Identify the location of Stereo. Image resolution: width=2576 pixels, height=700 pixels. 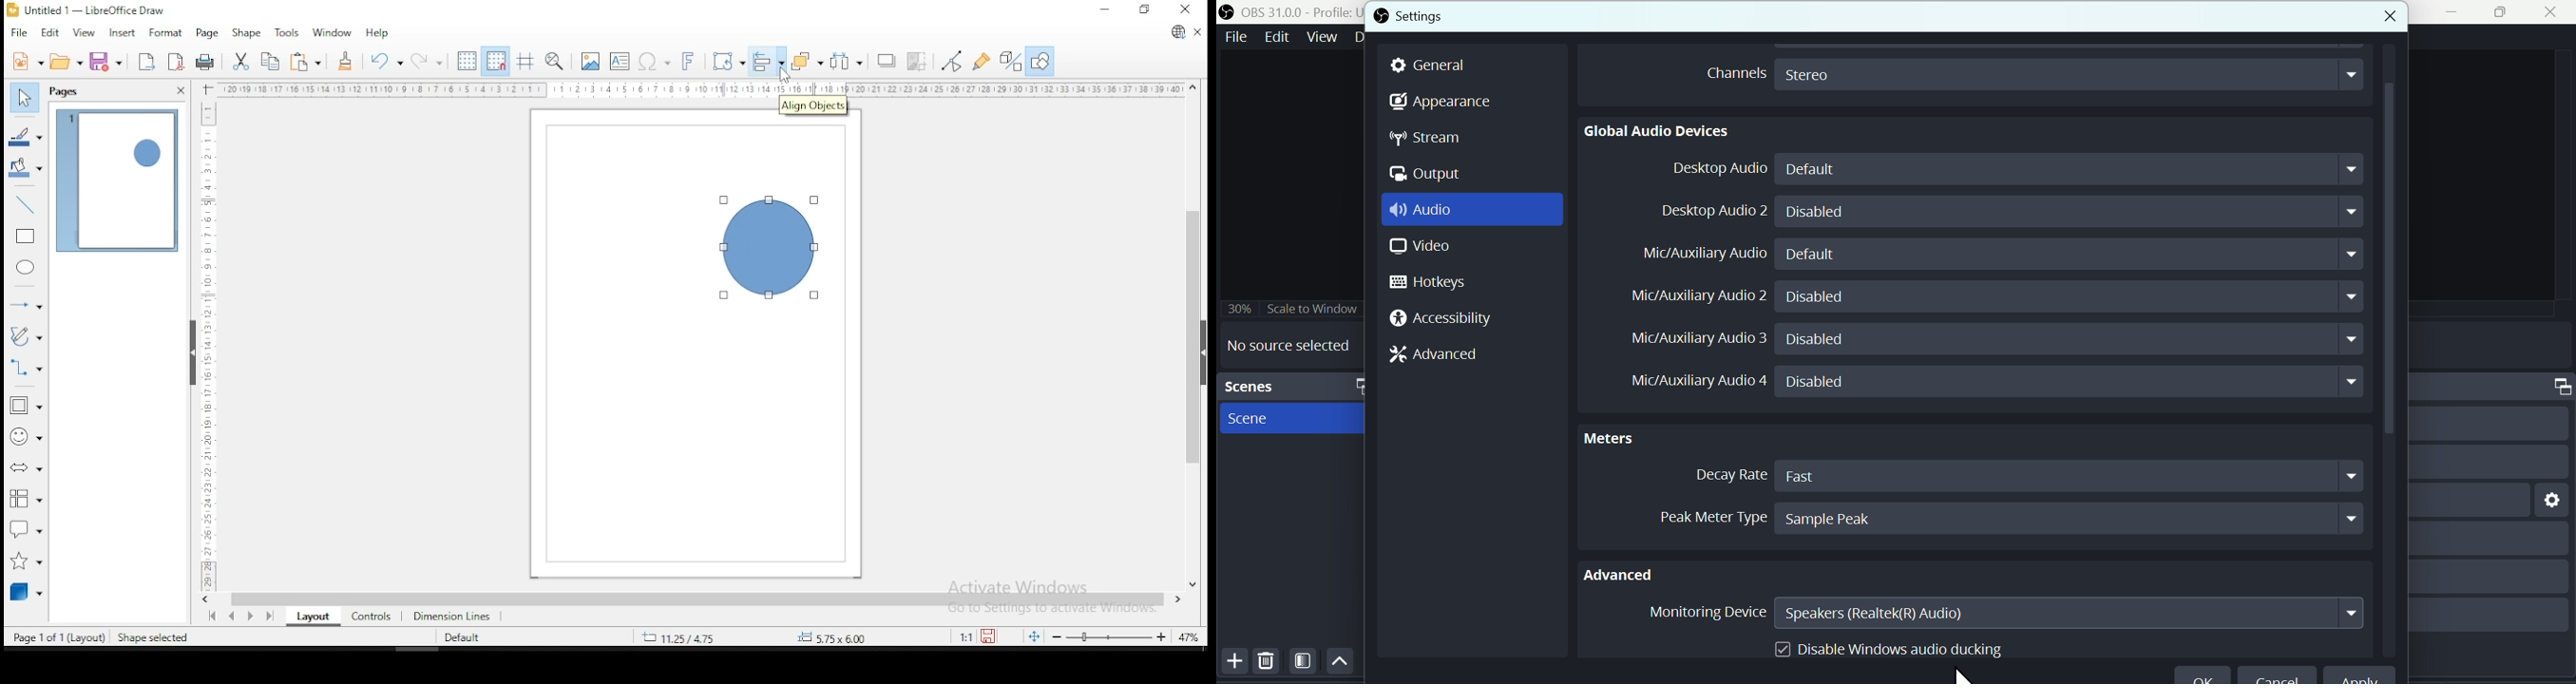
(2070, 74).